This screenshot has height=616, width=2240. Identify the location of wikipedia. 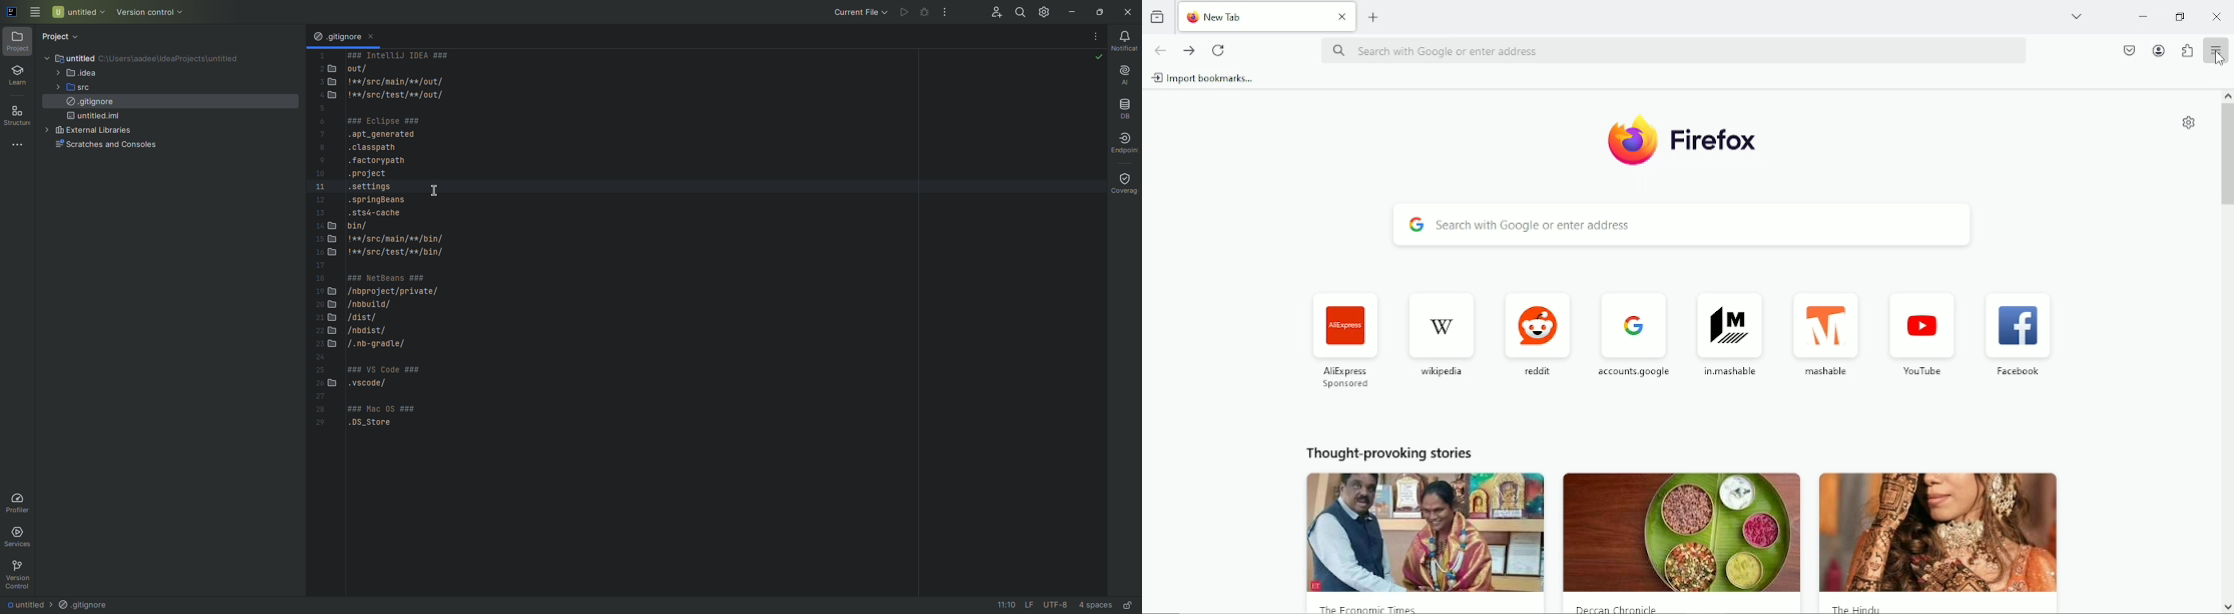
(1442, 331).